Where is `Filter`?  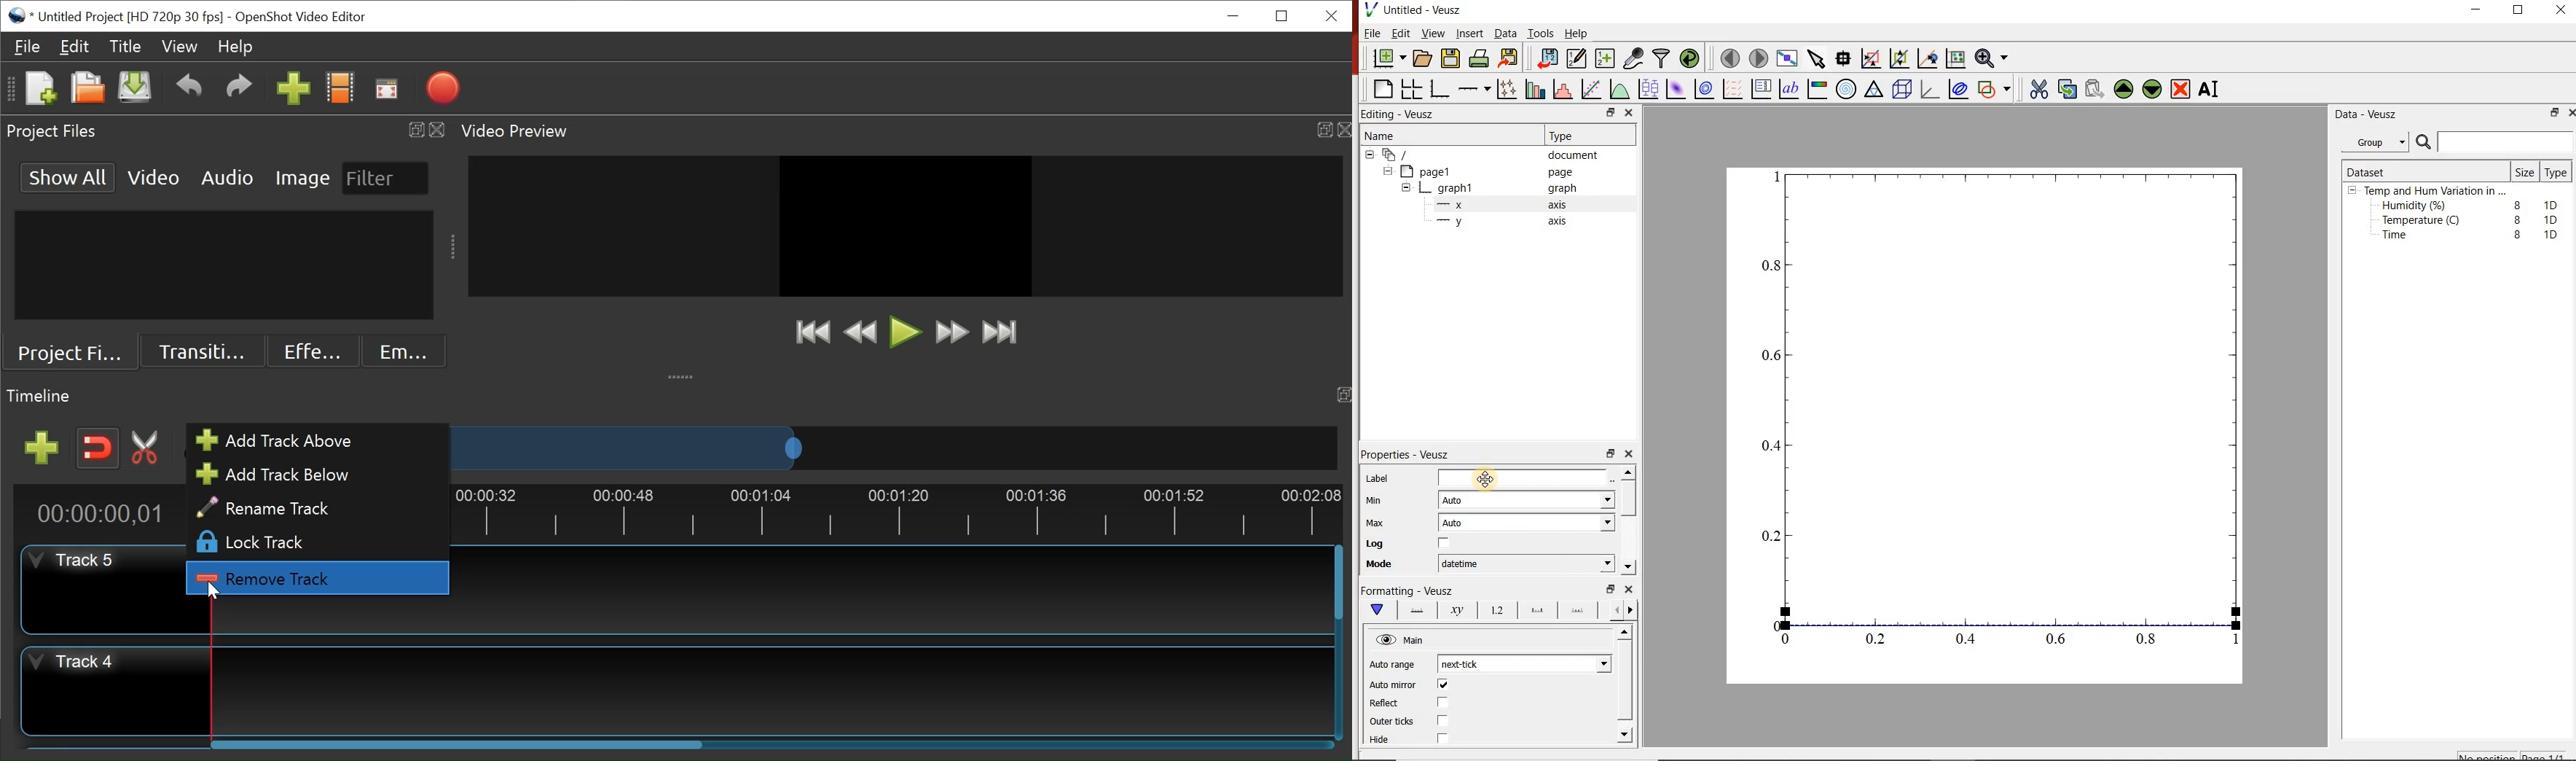
Filter is located at coordinates (384, 178).